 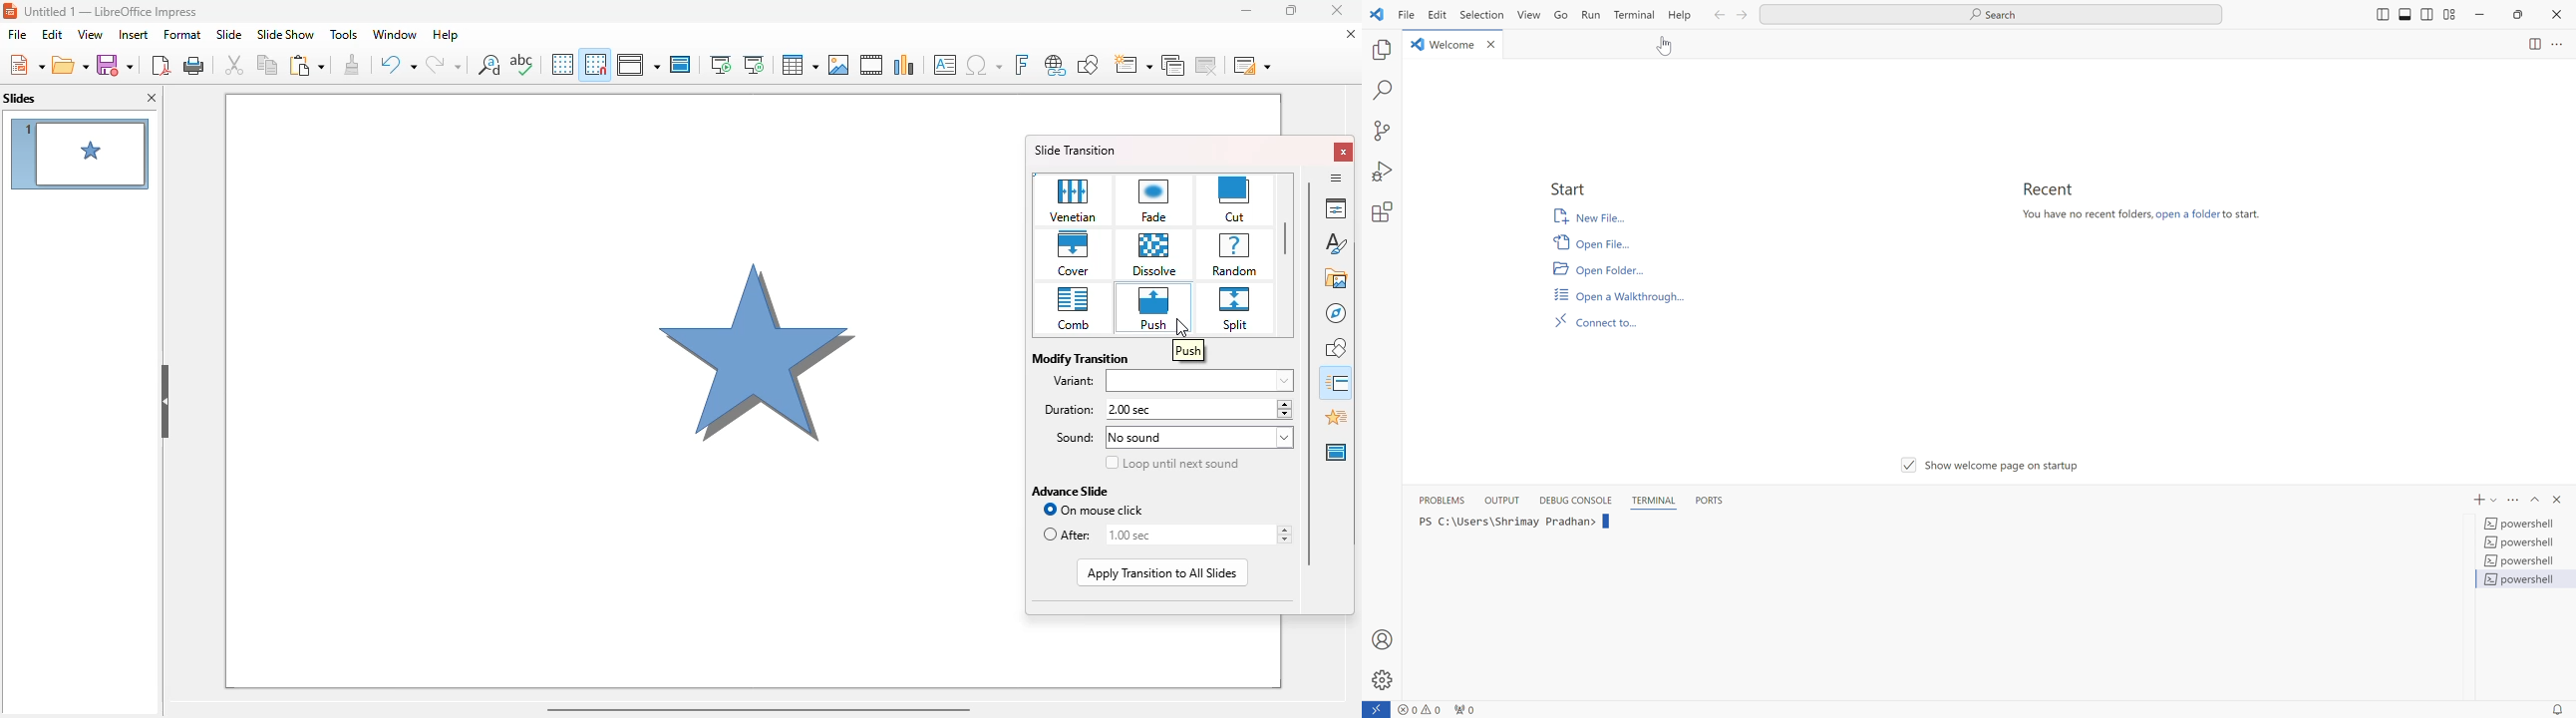 I want to click on apply transition to all slides, so click(x=1162, y=573).